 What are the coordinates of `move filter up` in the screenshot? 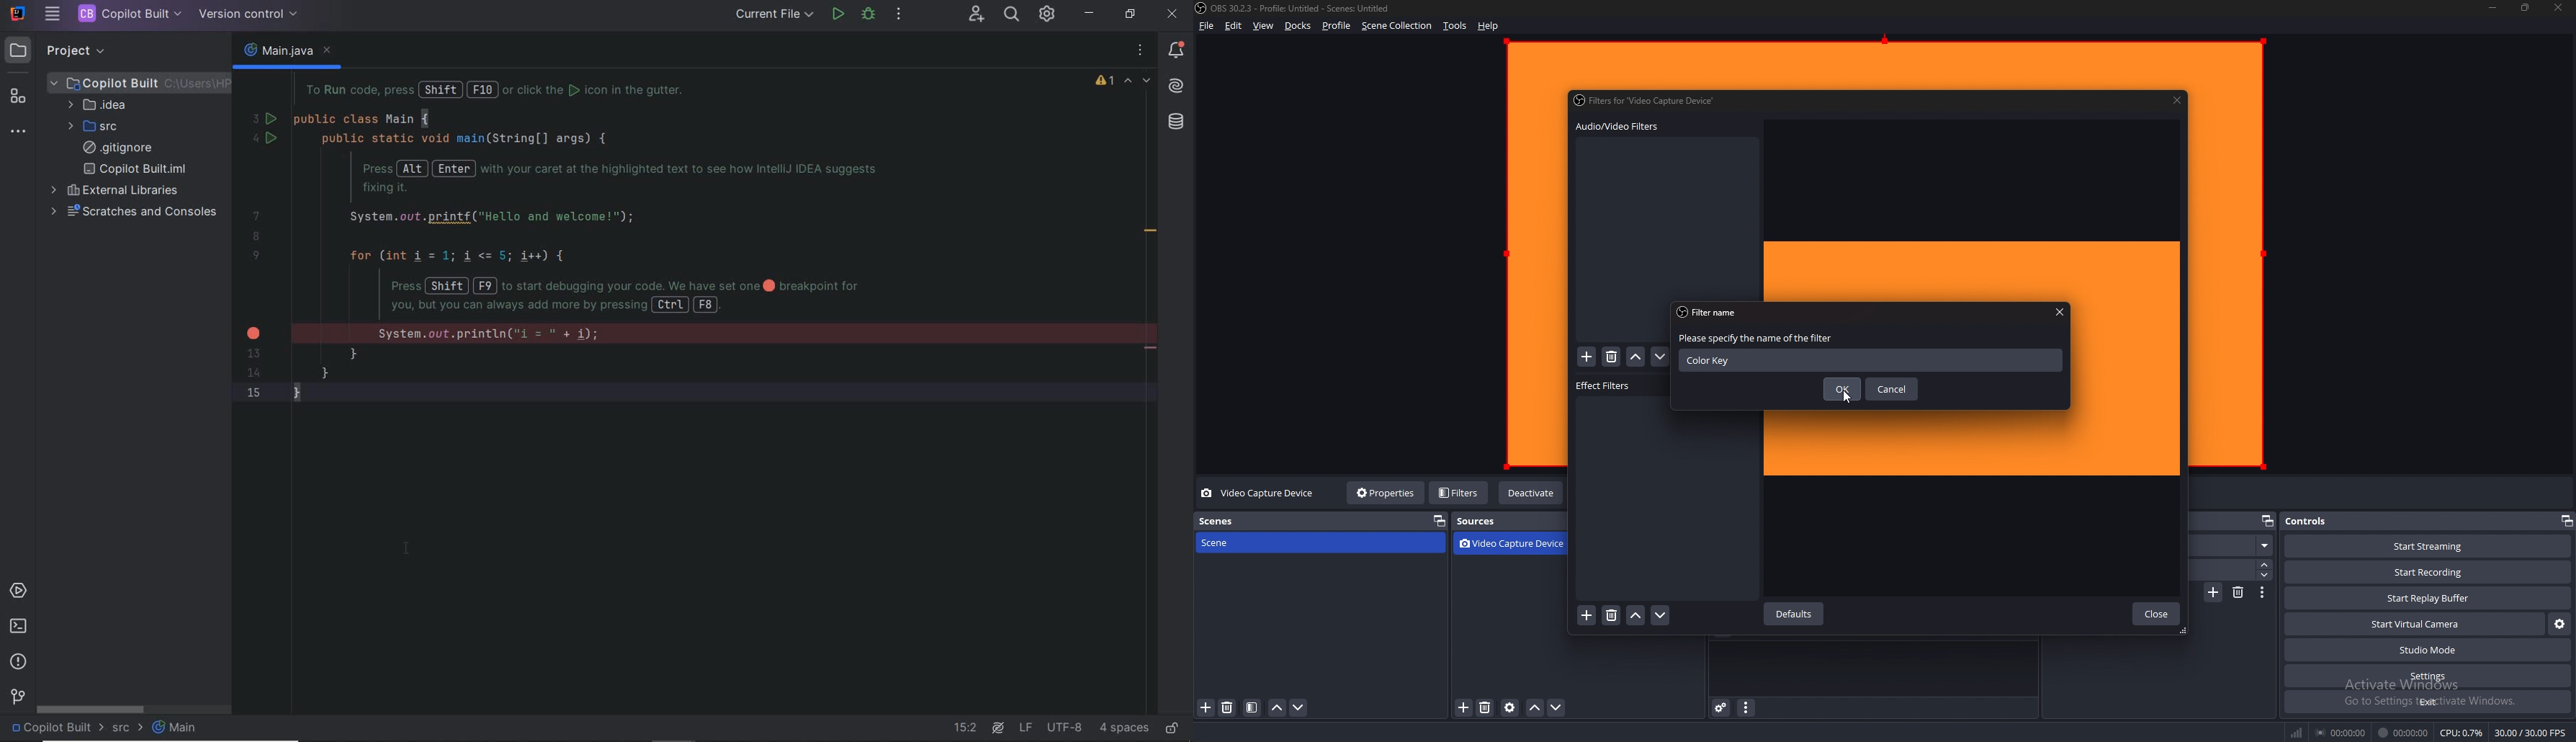 It's located at (1636, 616).